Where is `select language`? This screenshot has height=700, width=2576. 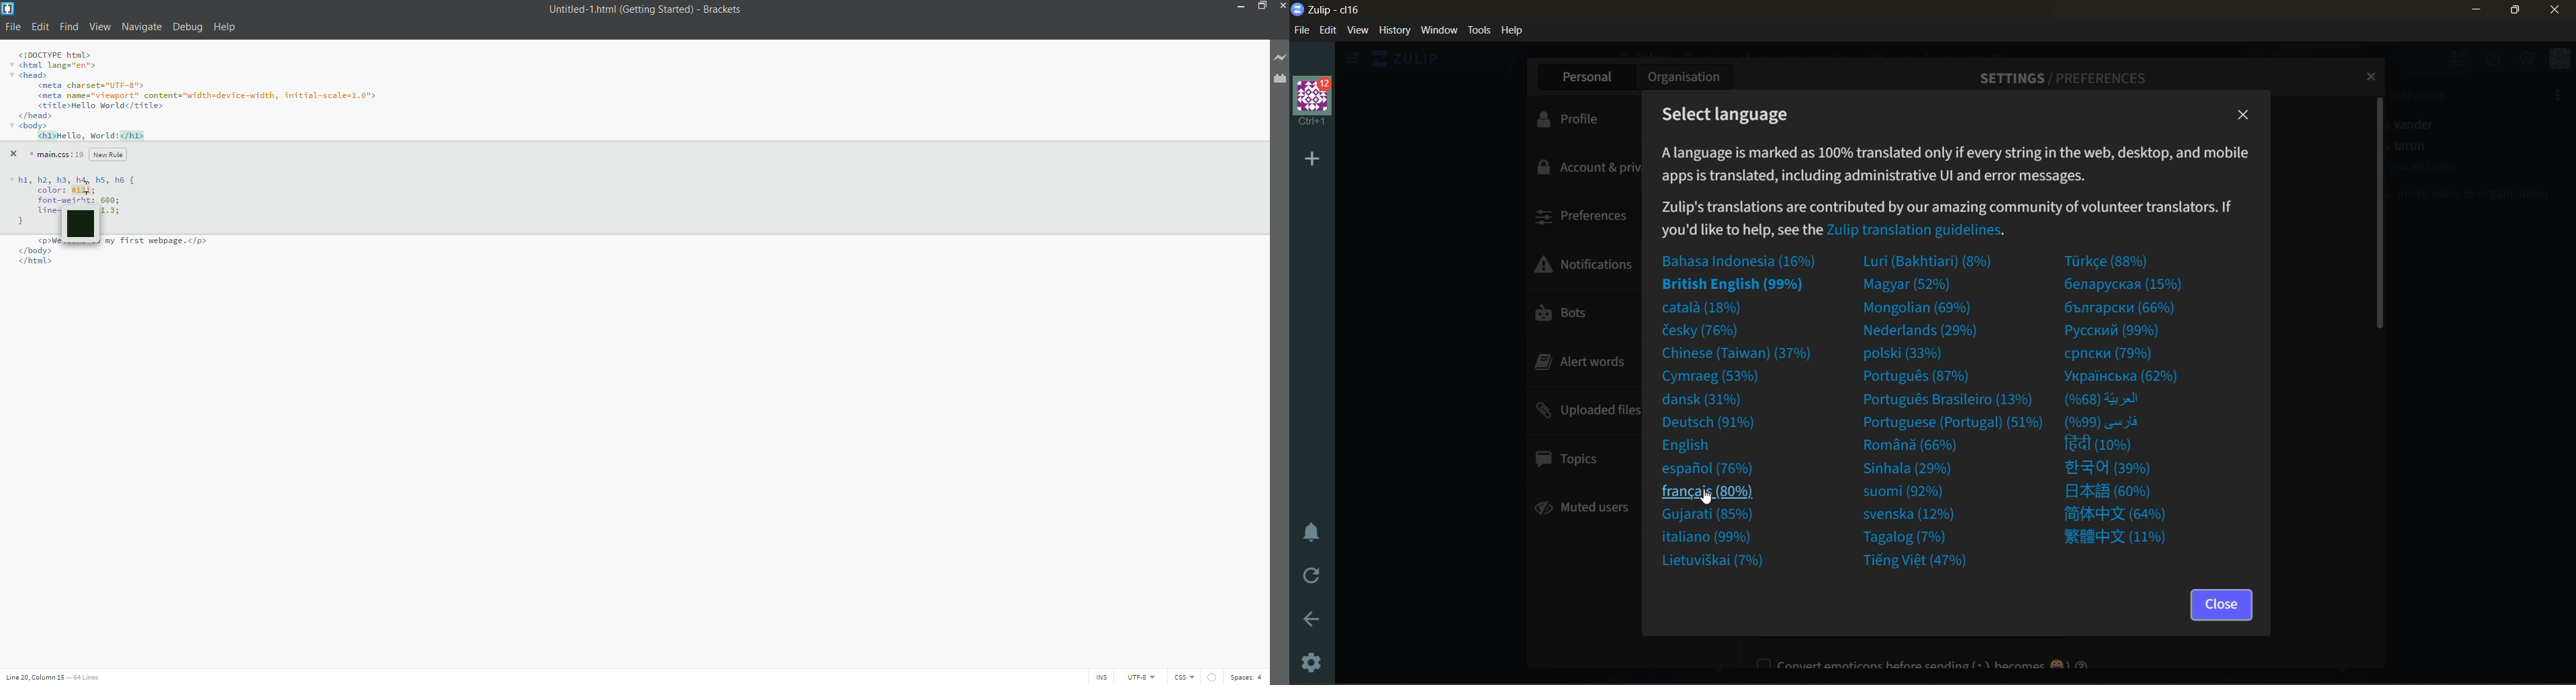 select language is located at coordinates (1730, 119).